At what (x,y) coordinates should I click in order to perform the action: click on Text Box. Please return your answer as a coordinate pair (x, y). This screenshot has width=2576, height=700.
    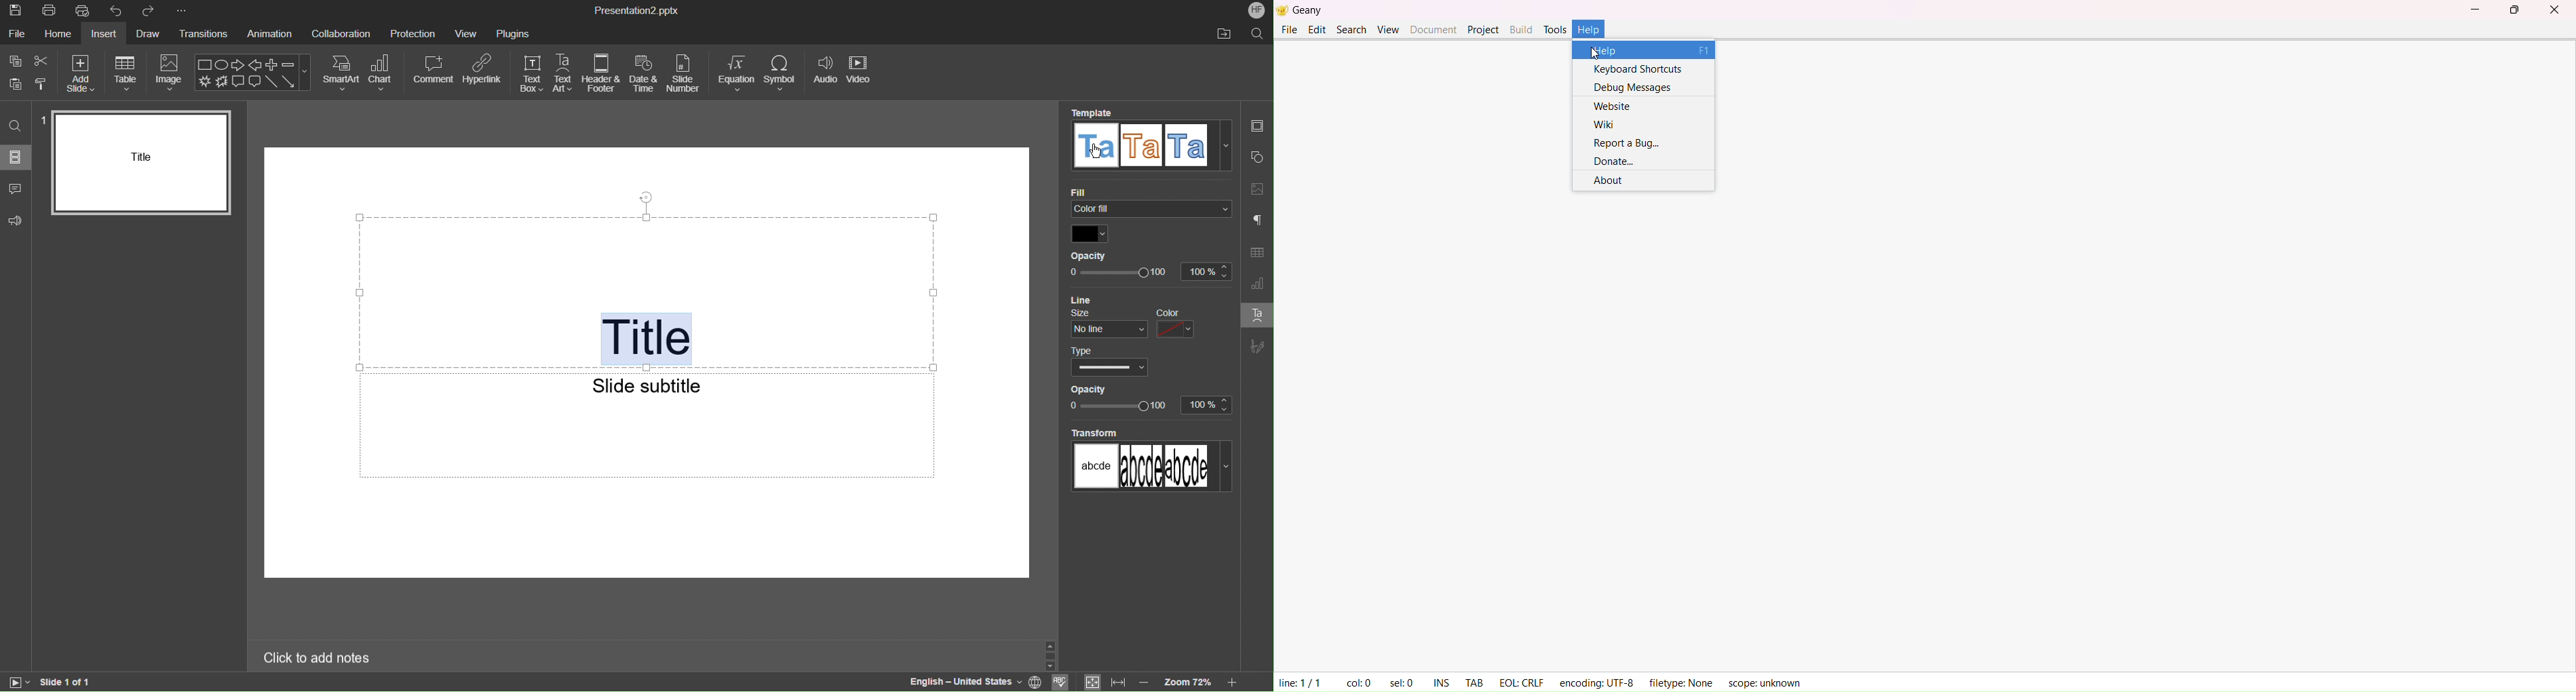
    Looking at the image, I should click on (531, 74).